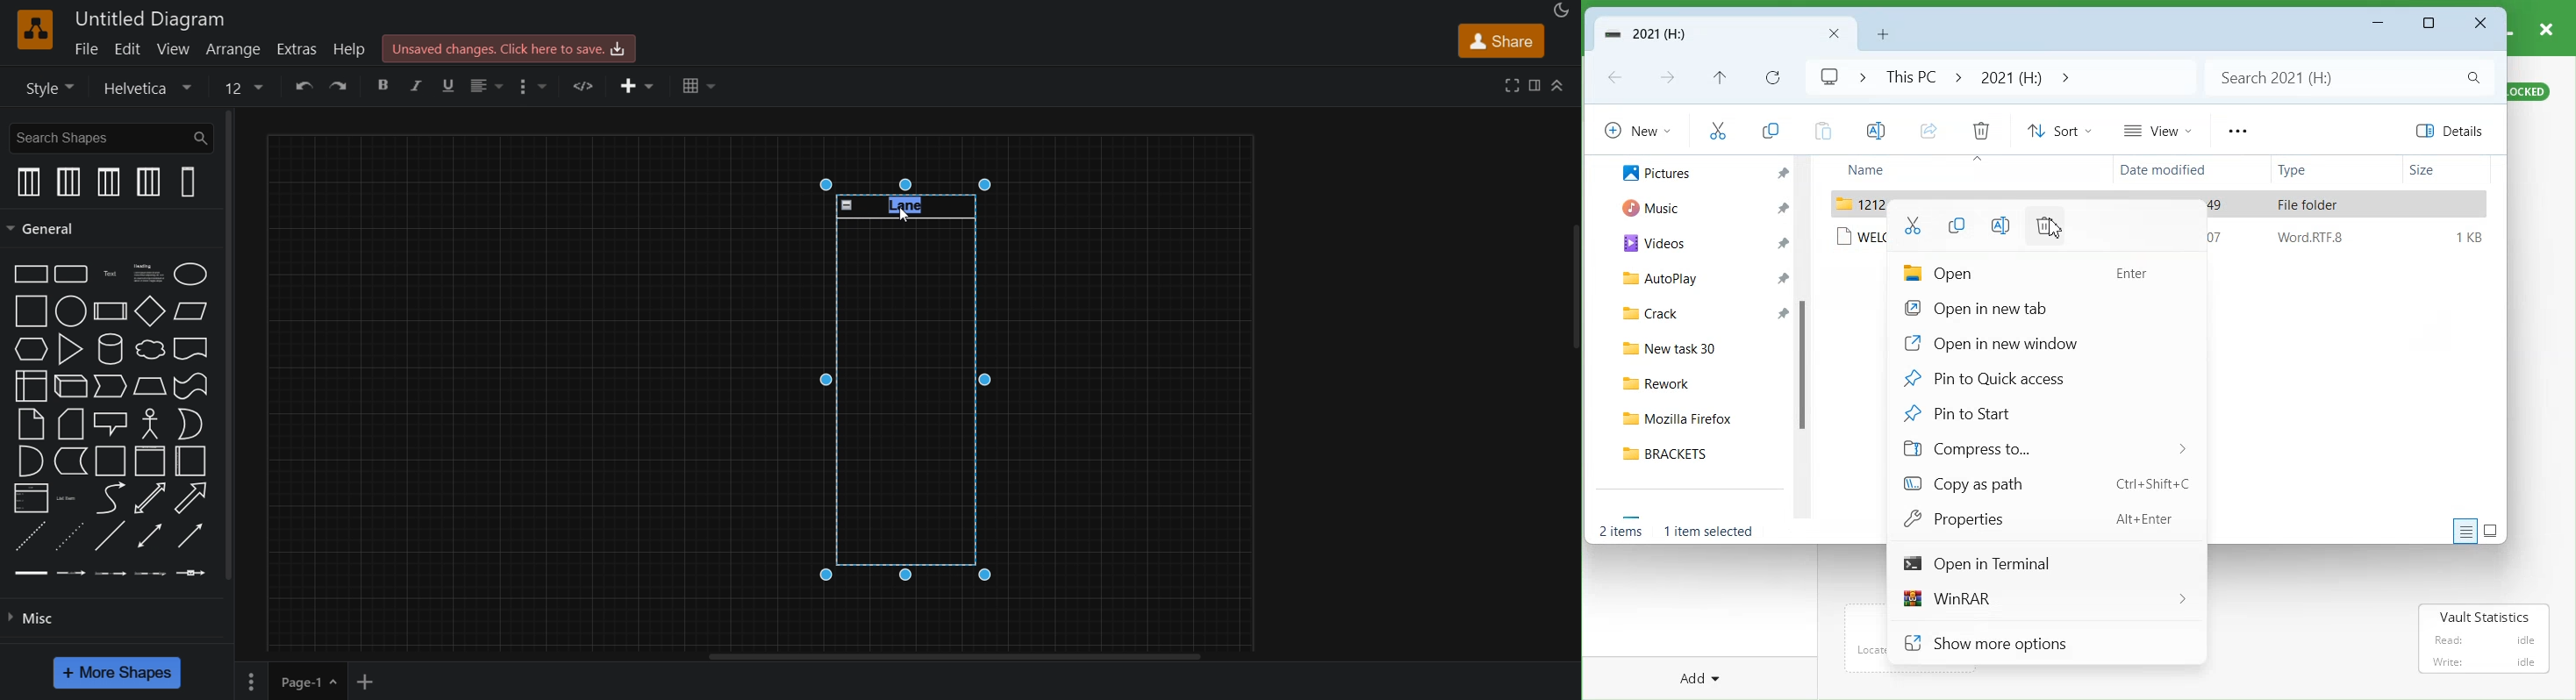  What do you see at coordinates (388, 85) in the screenshot?
I see `Bold` at bounding box center [388, 85].